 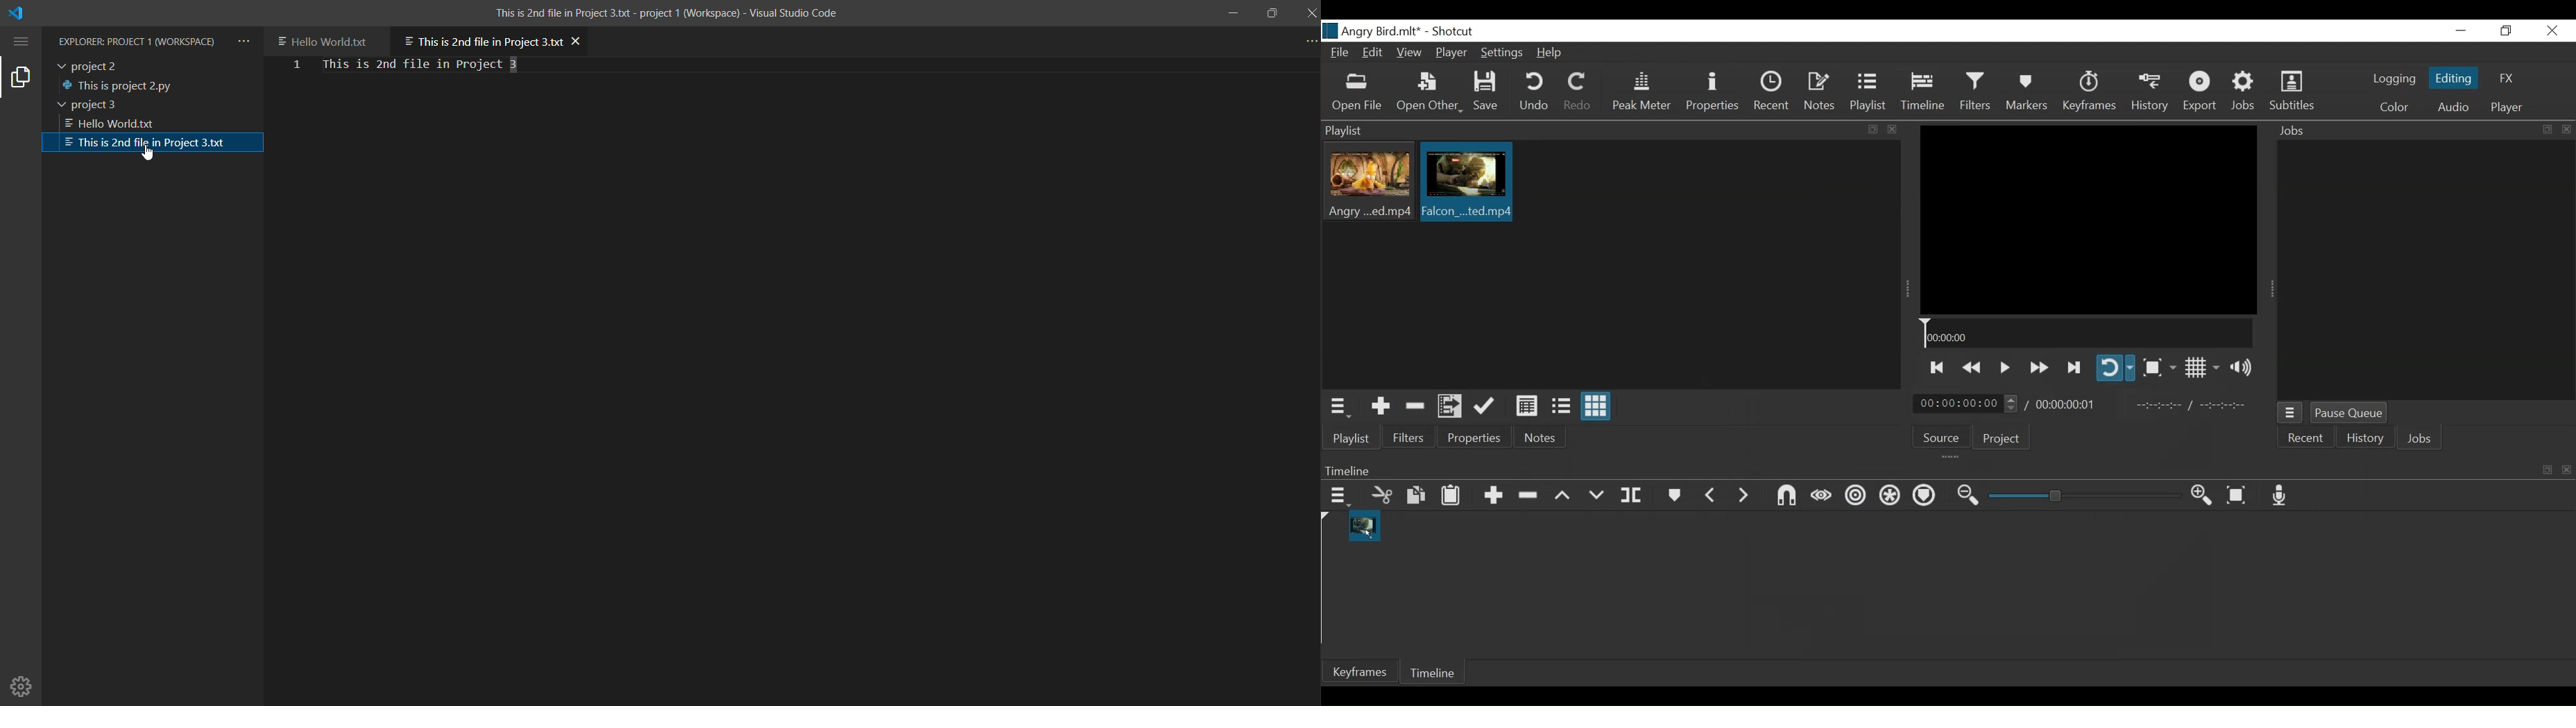 I want to click on selected file, so click(x=153, y=145).